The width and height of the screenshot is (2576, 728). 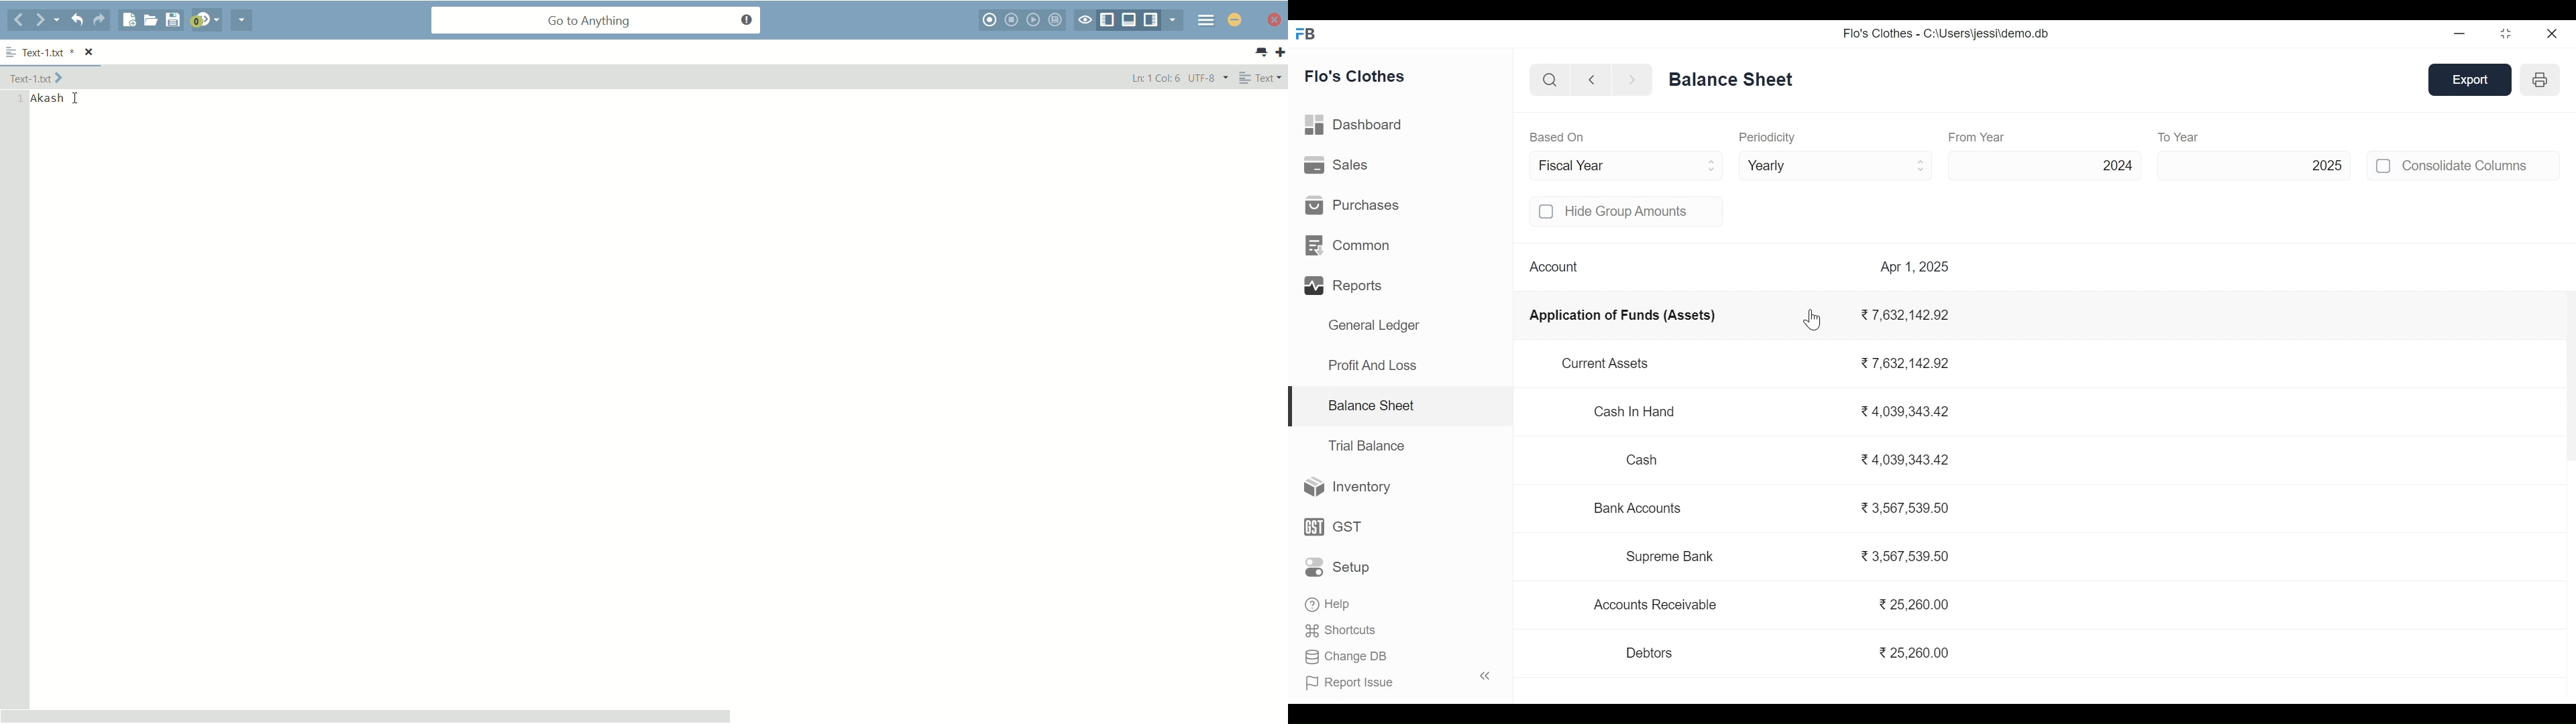 What do you see at coordinates (2207, 137) in the screenshot?
I see `to year` at bounding box center [2207, 137].